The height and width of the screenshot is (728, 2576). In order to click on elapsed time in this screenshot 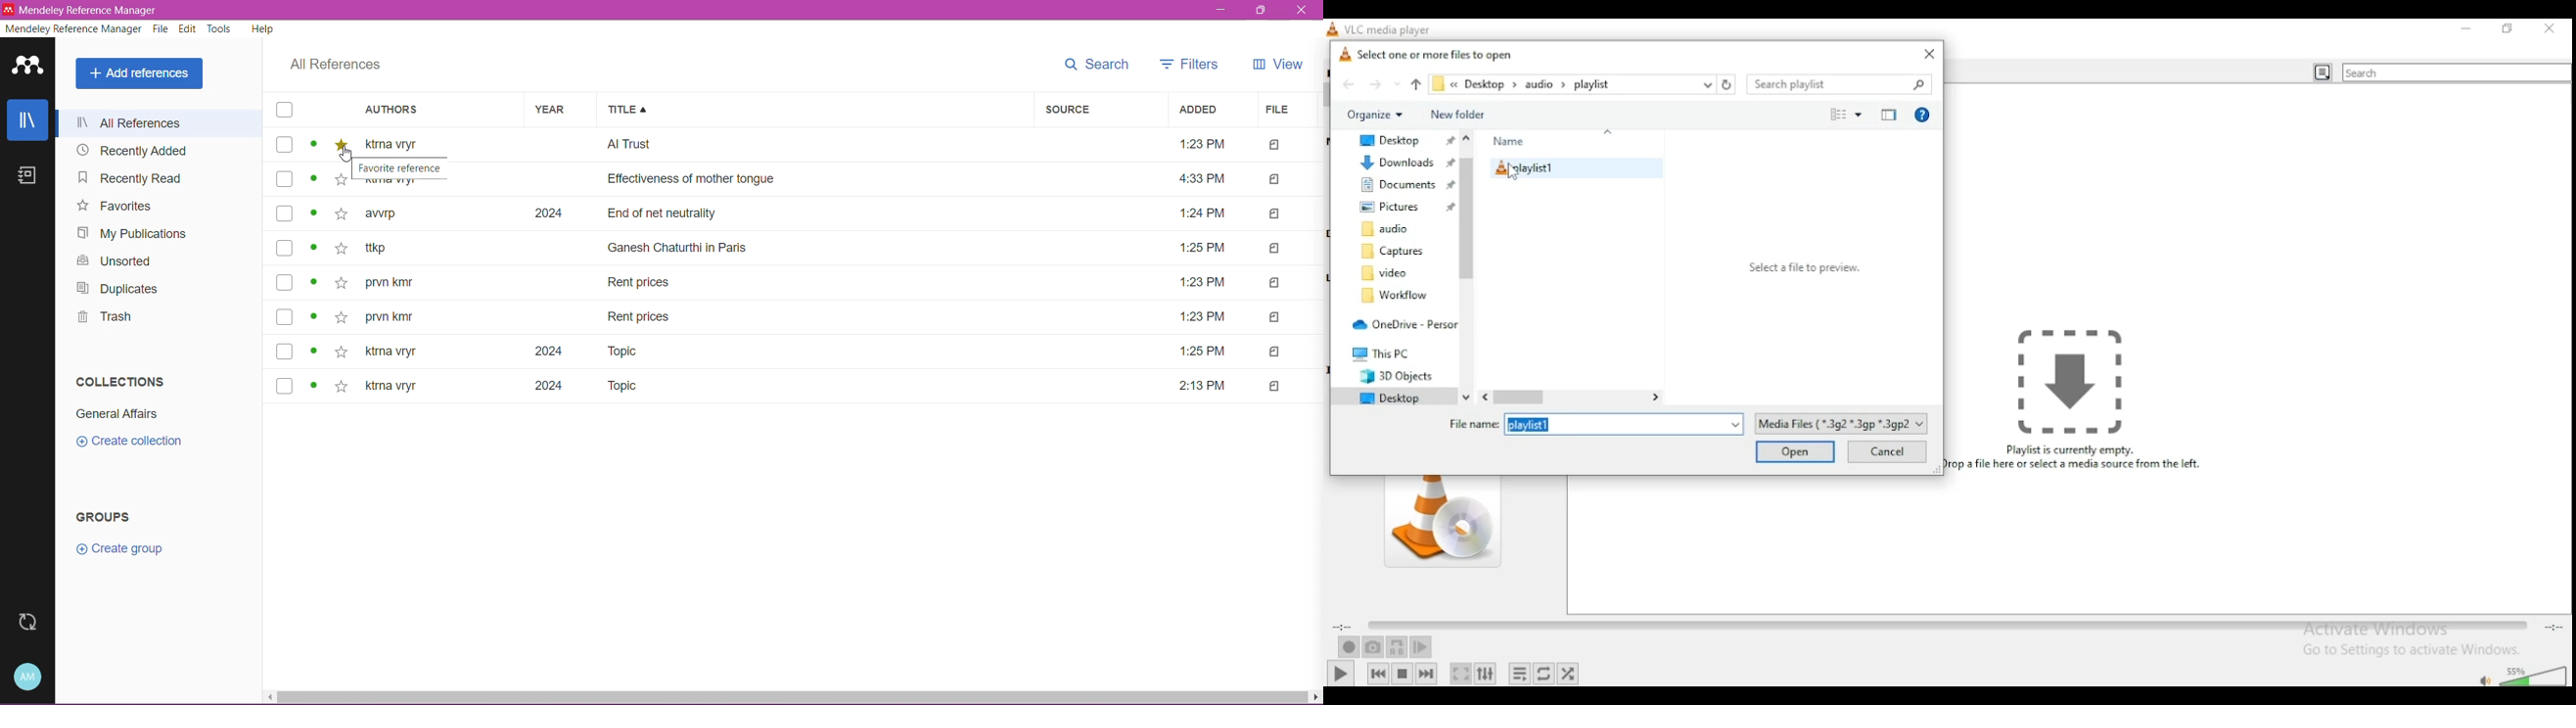, I will do `click(1341, 627)`.